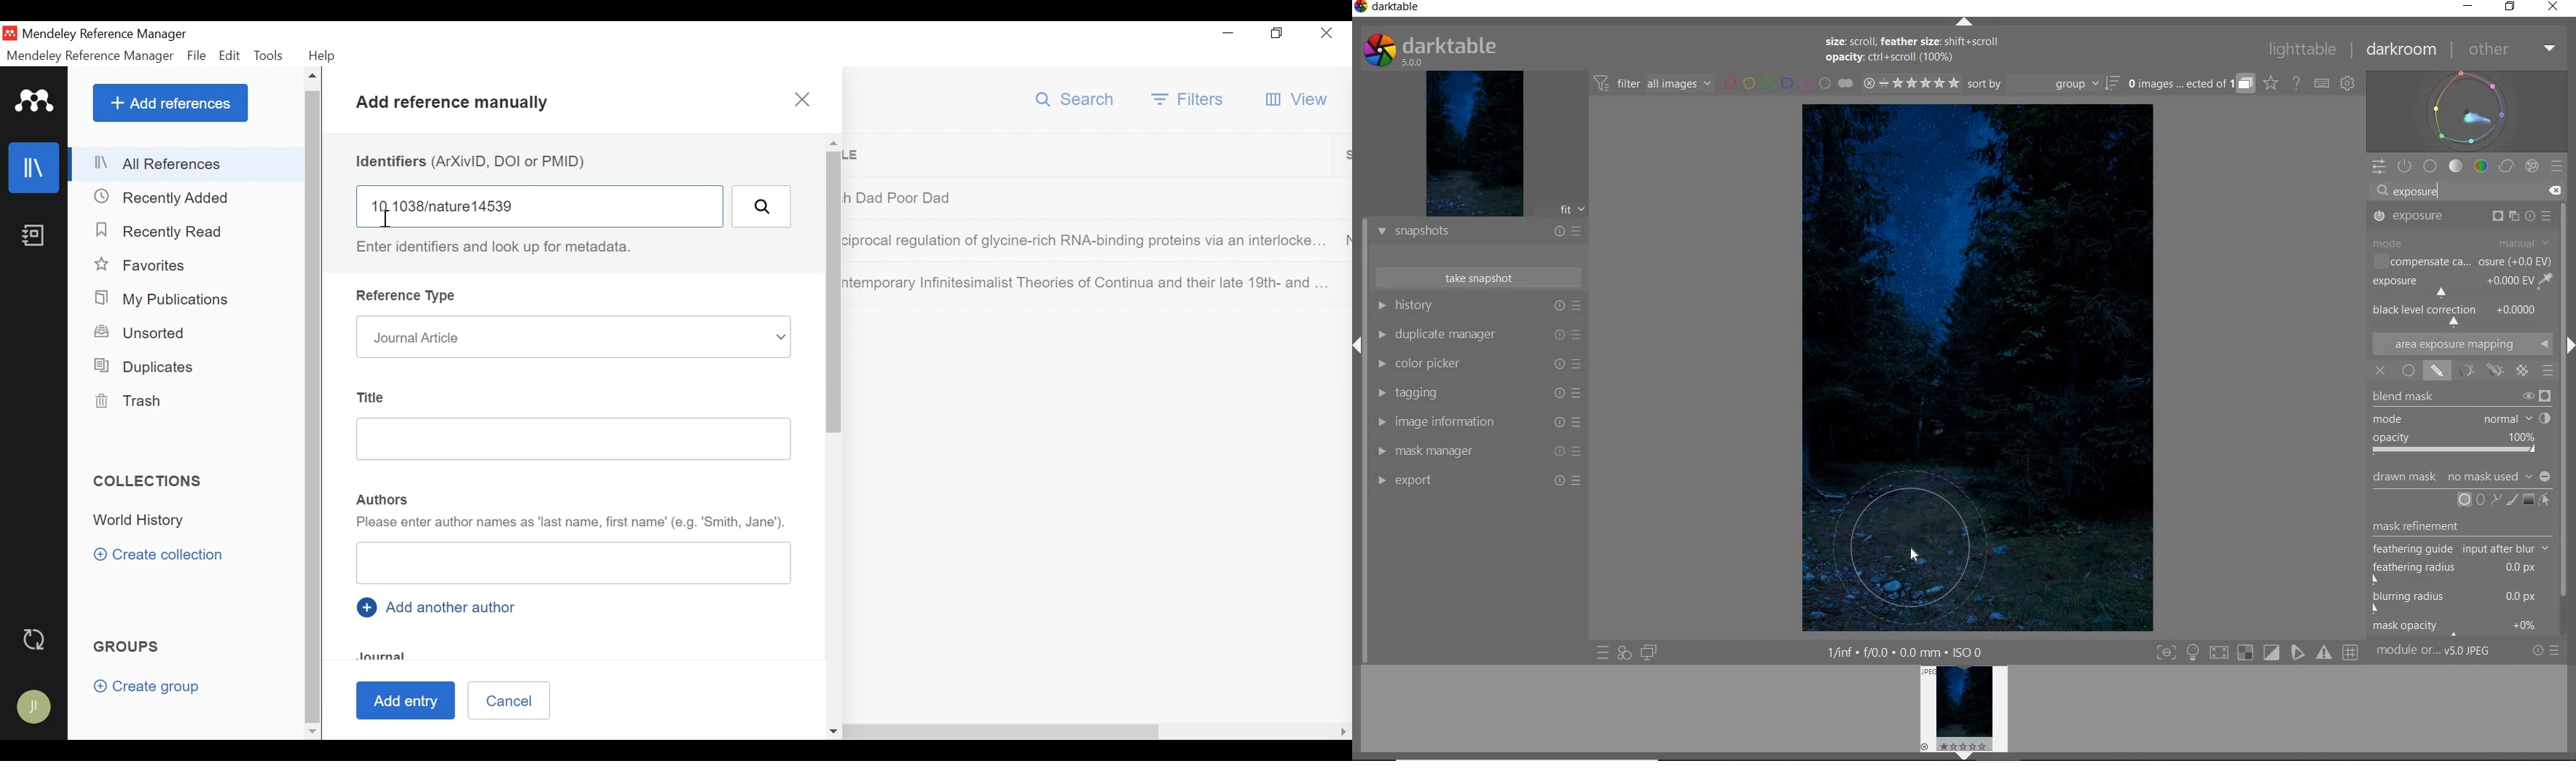 Image resolution: width=2576 pixels, height=784 pixels. What do you see at coordinates (335, 731) in the screenshot?
I see `Scroll Right` at bounding box center [335, 731].